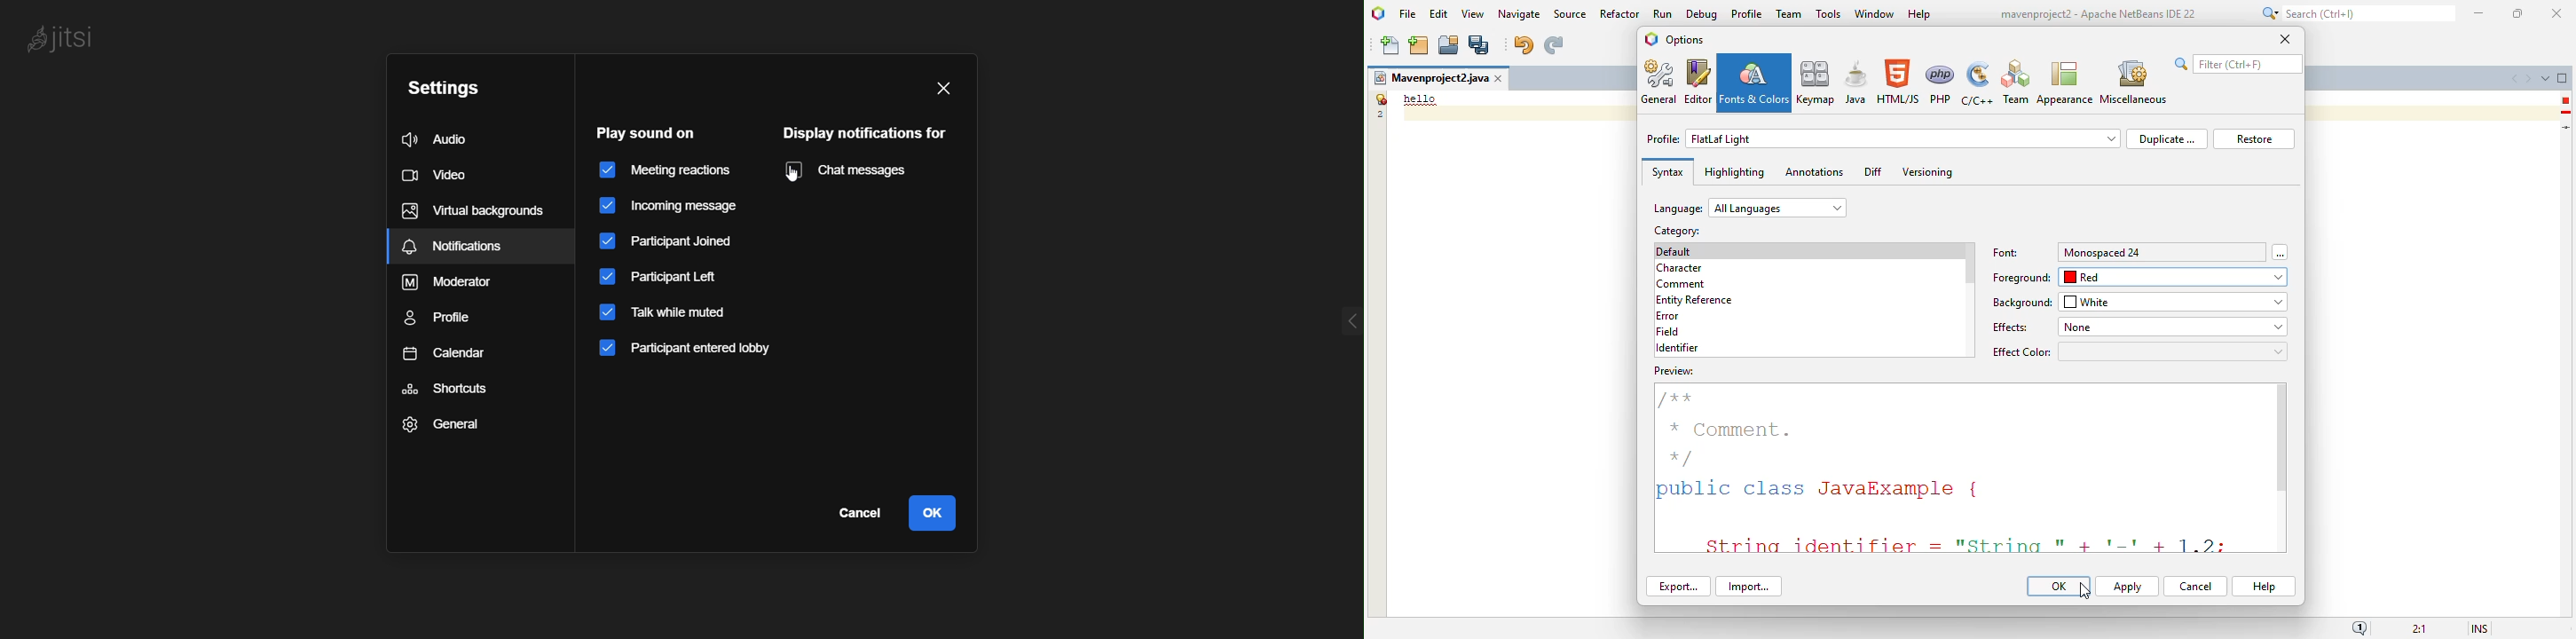 The height and width of the screenshot is (644, 2576). Describe the element at coordinates (1449, 45) in the screenshot. I see `open project` at that location.